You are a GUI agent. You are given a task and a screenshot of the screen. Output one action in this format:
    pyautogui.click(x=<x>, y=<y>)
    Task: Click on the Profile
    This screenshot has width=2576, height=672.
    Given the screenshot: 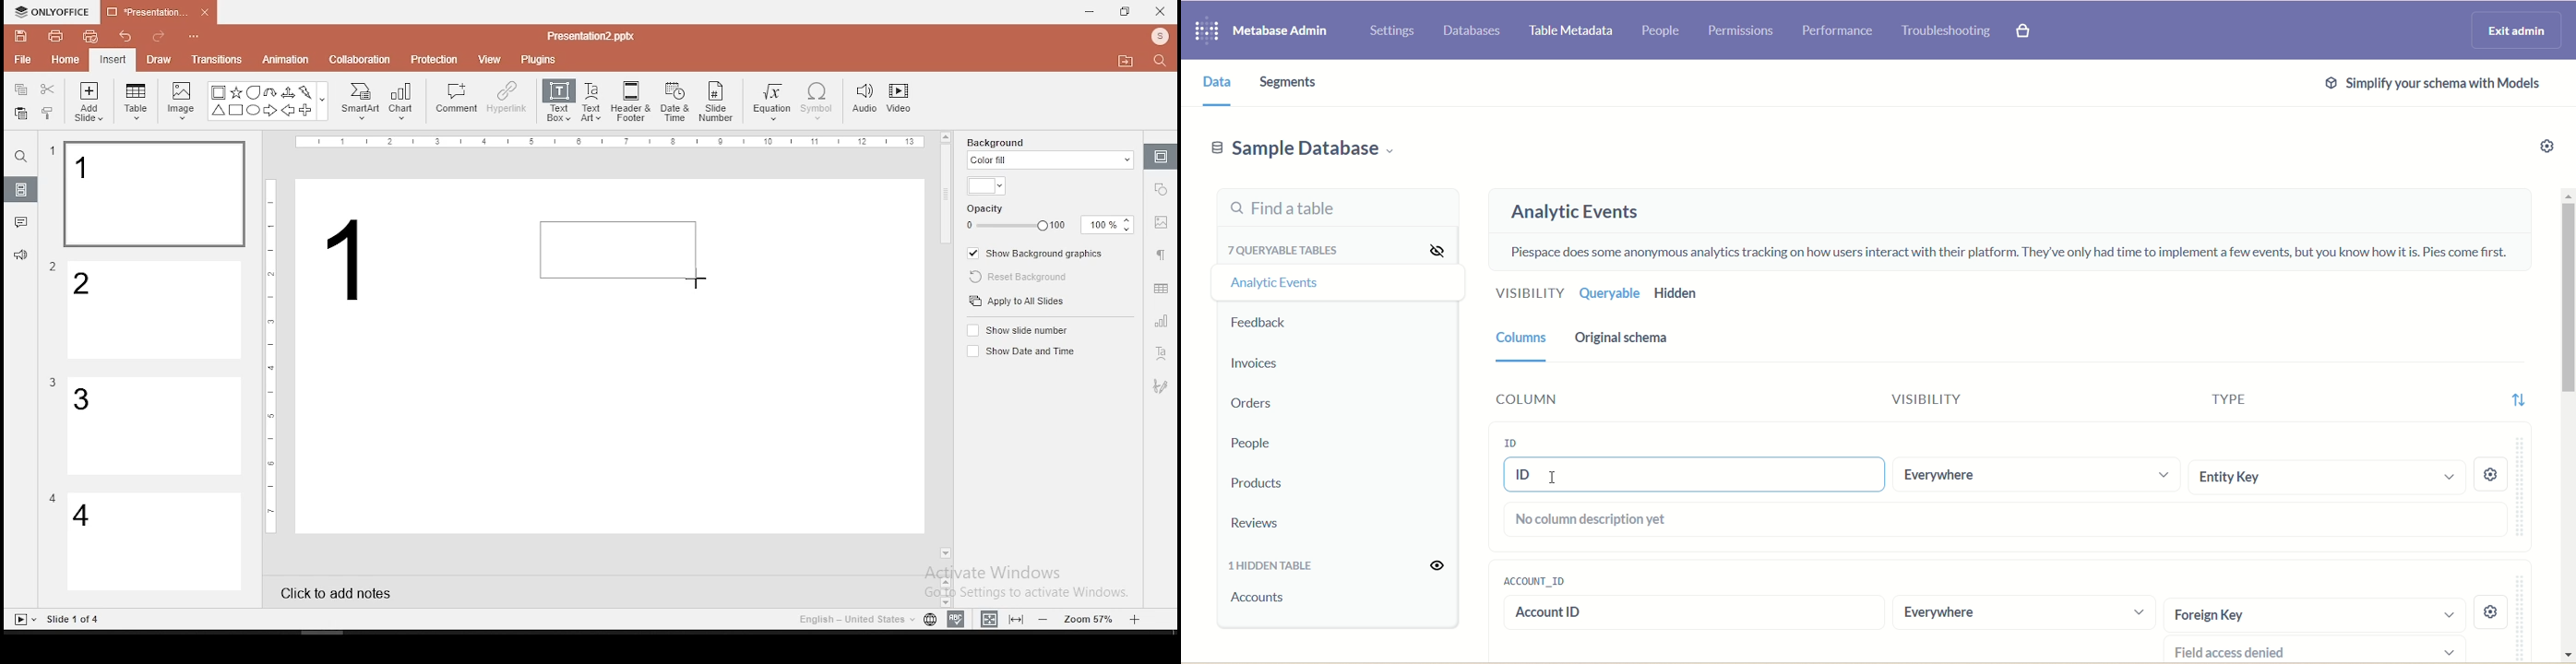 What is the action you would take?
    pyautogui.click(x=1162, y=37)
    